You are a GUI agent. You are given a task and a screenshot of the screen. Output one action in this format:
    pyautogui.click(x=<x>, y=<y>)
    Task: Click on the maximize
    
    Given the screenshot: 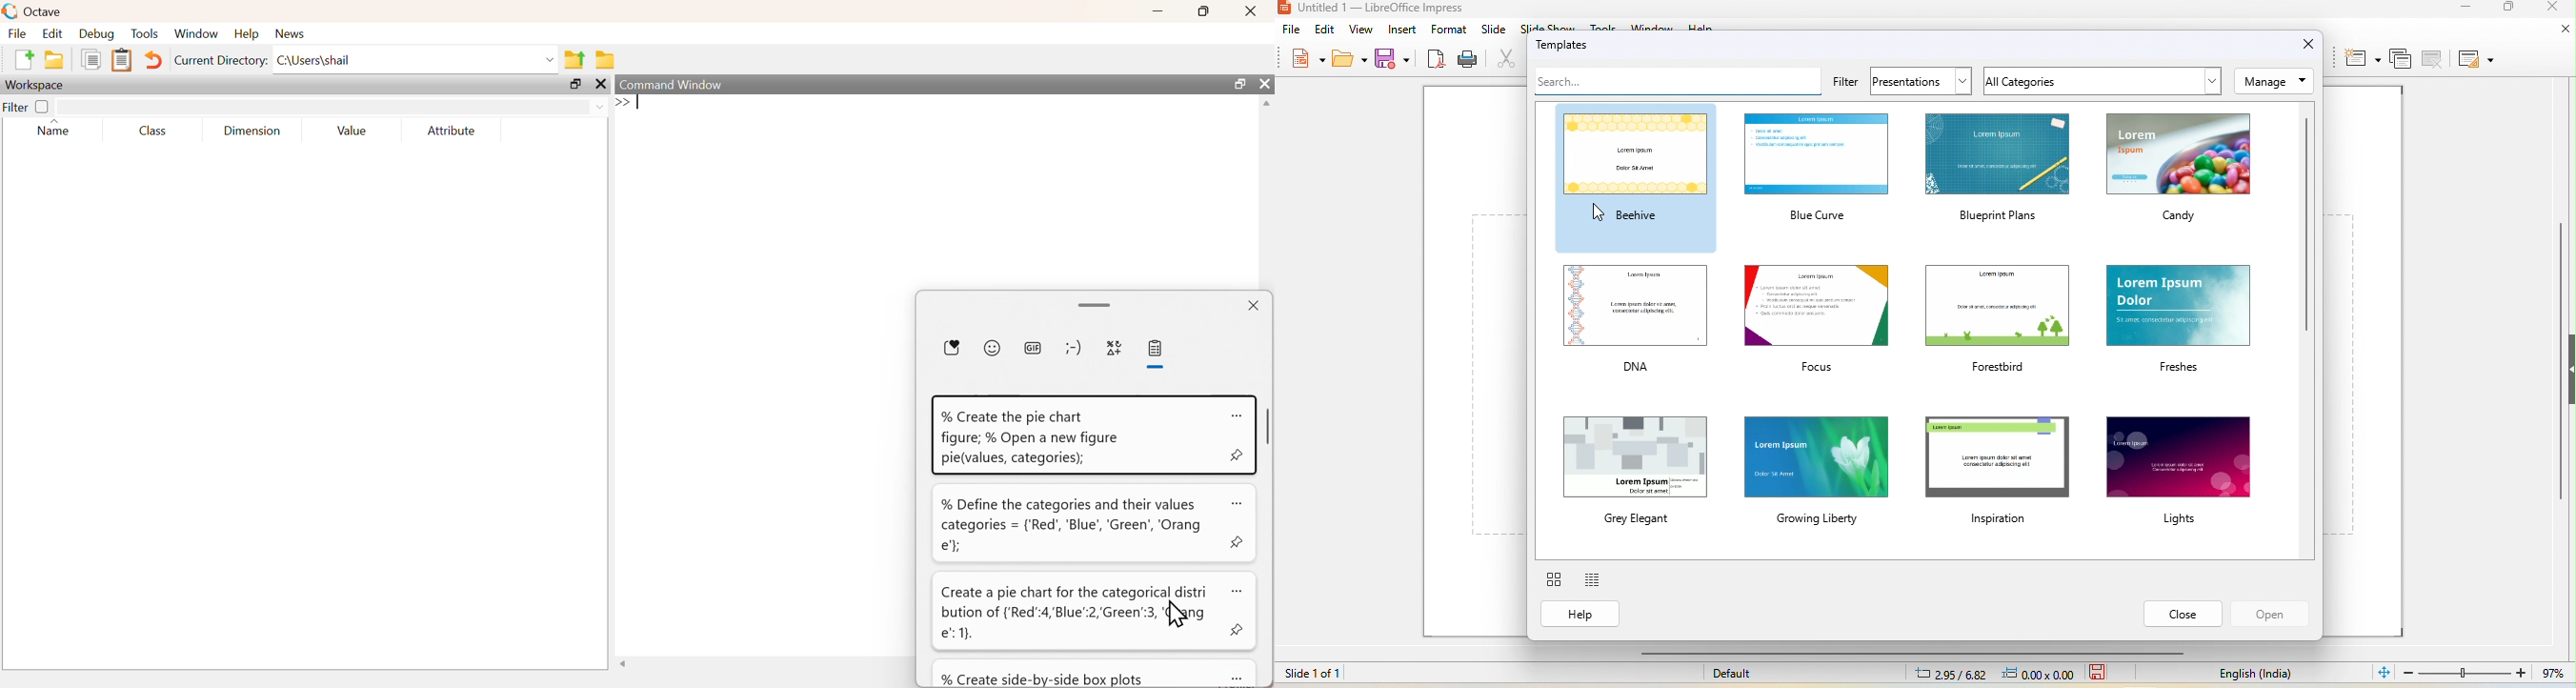 What is the action you would take?
    pyautogui.click(x=2511, y=10)
    